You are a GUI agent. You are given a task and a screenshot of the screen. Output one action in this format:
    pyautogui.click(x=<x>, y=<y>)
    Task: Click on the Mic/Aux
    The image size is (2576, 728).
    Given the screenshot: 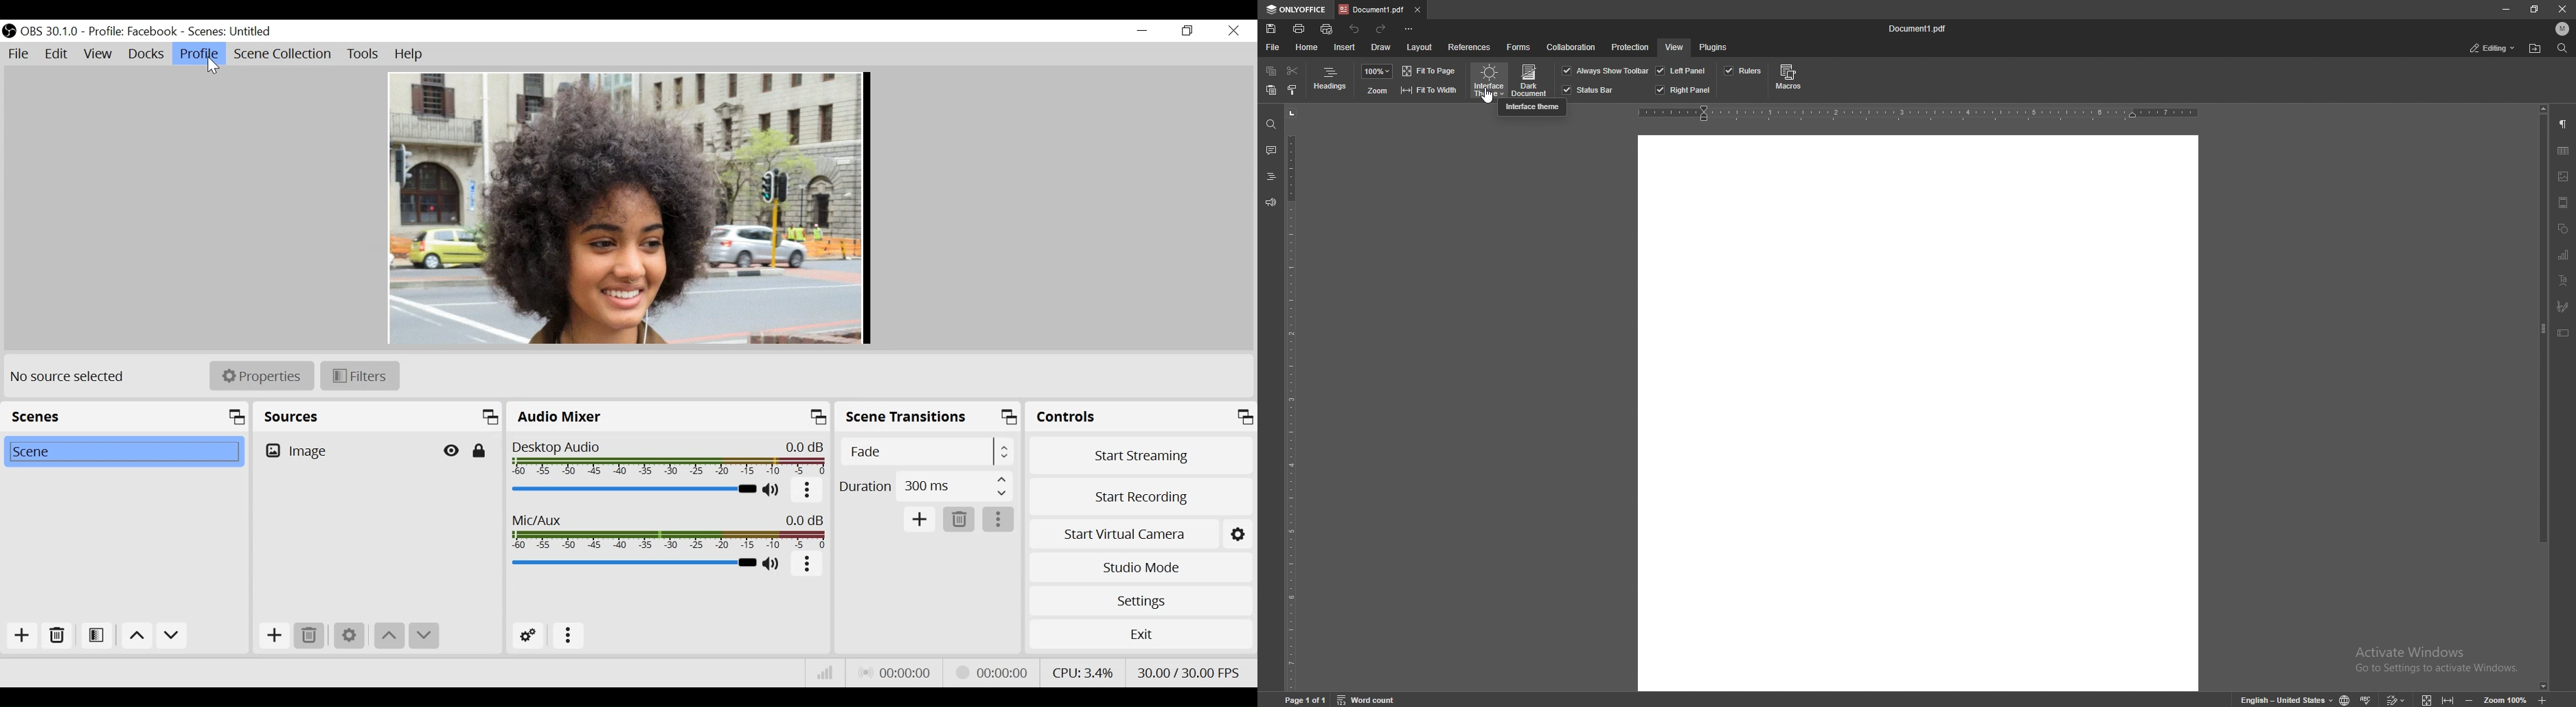 What is the action you would take?
    pyautogui.click(x=633, y=562)
    